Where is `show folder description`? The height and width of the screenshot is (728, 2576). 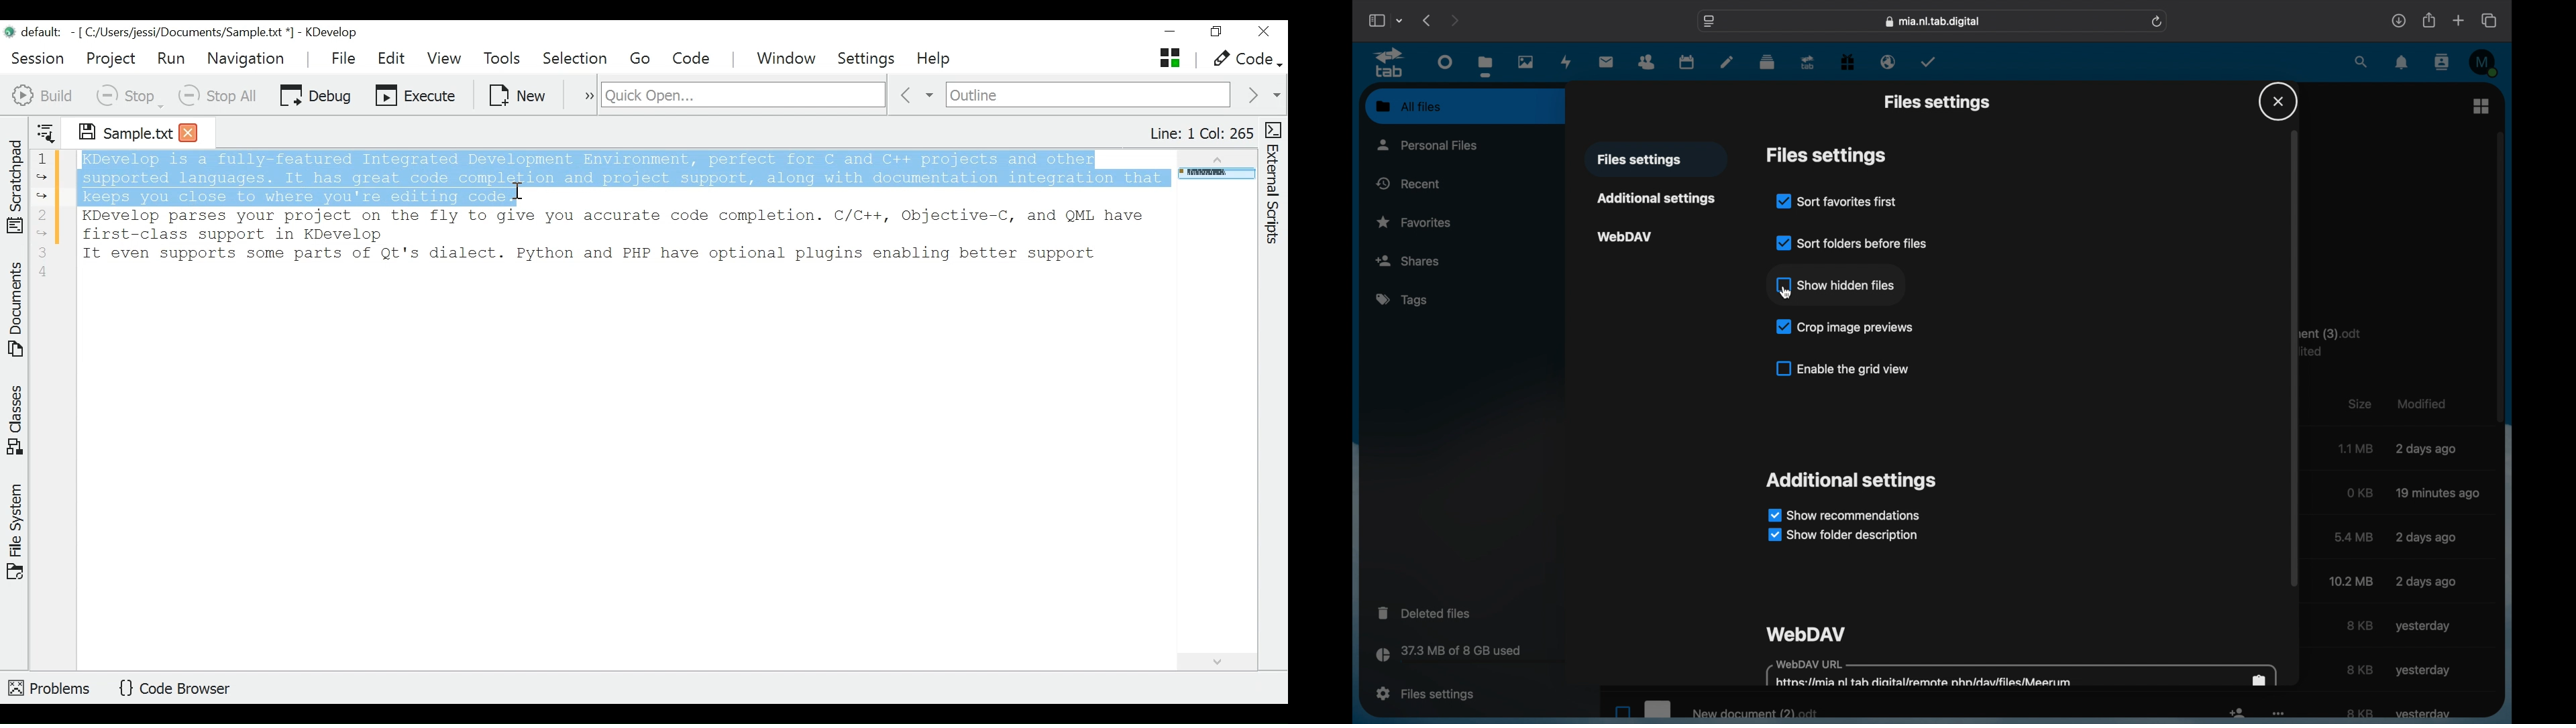
show folder description is located at coordinates (1843, 536).